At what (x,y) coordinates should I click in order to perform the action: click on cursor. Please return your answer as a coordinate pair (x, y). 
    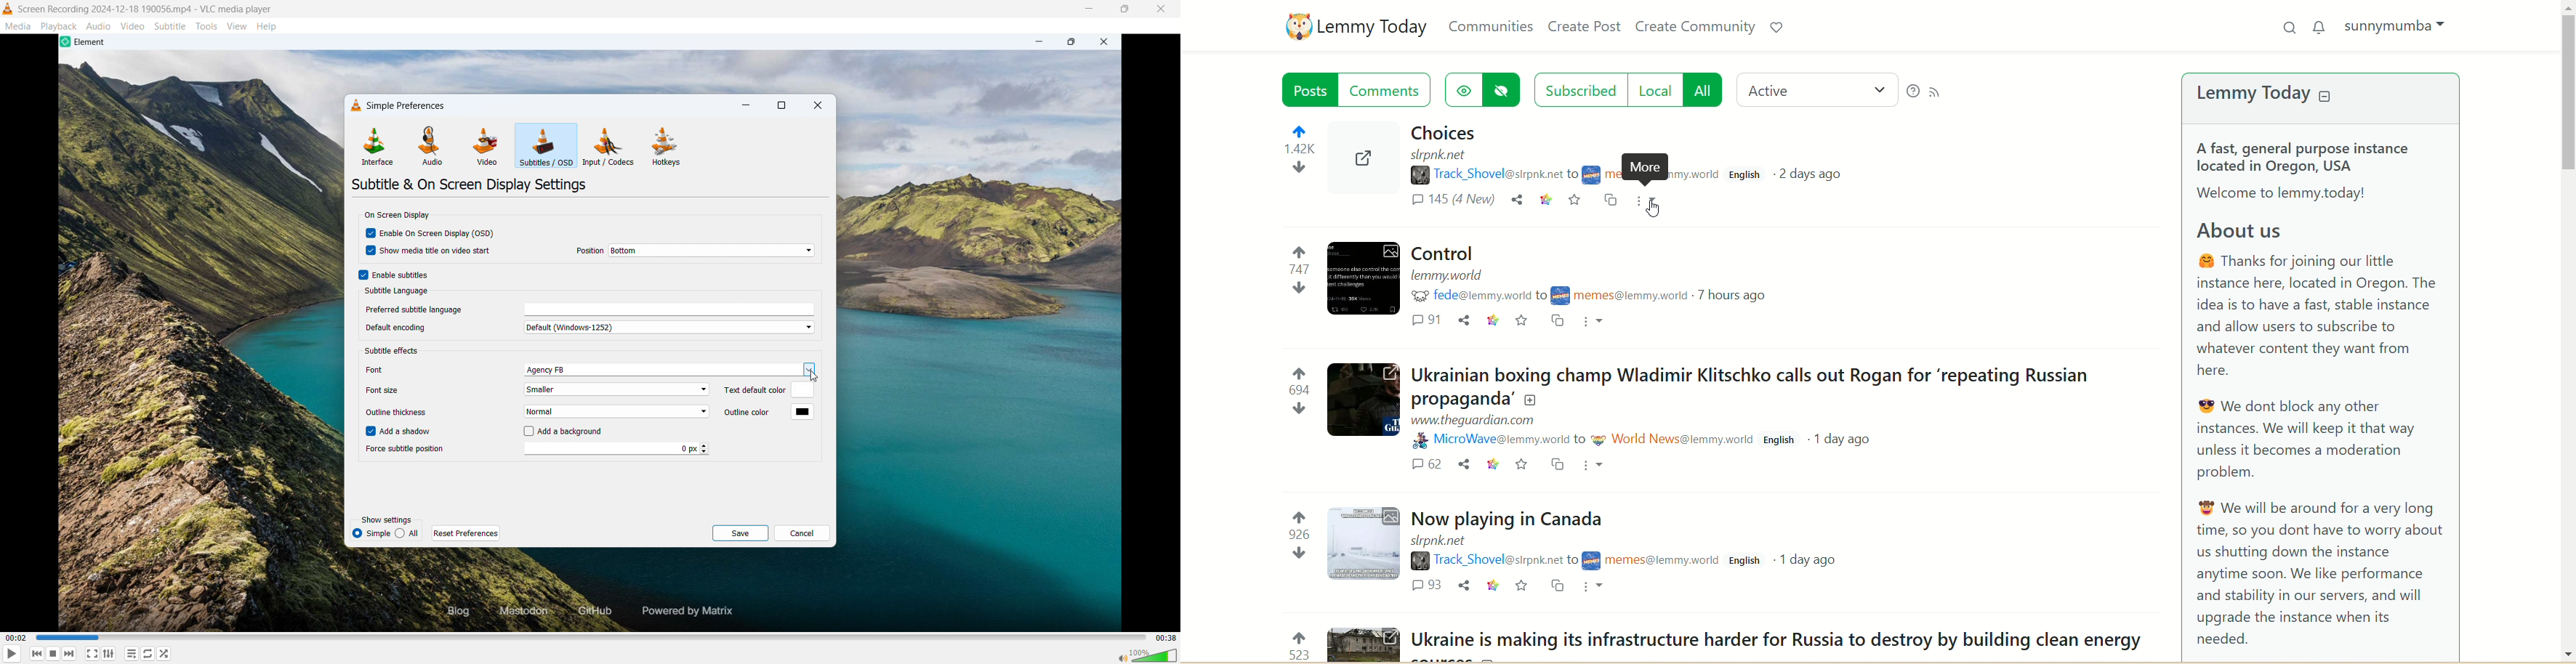
    Looking at the image, I should click on (815, 375).